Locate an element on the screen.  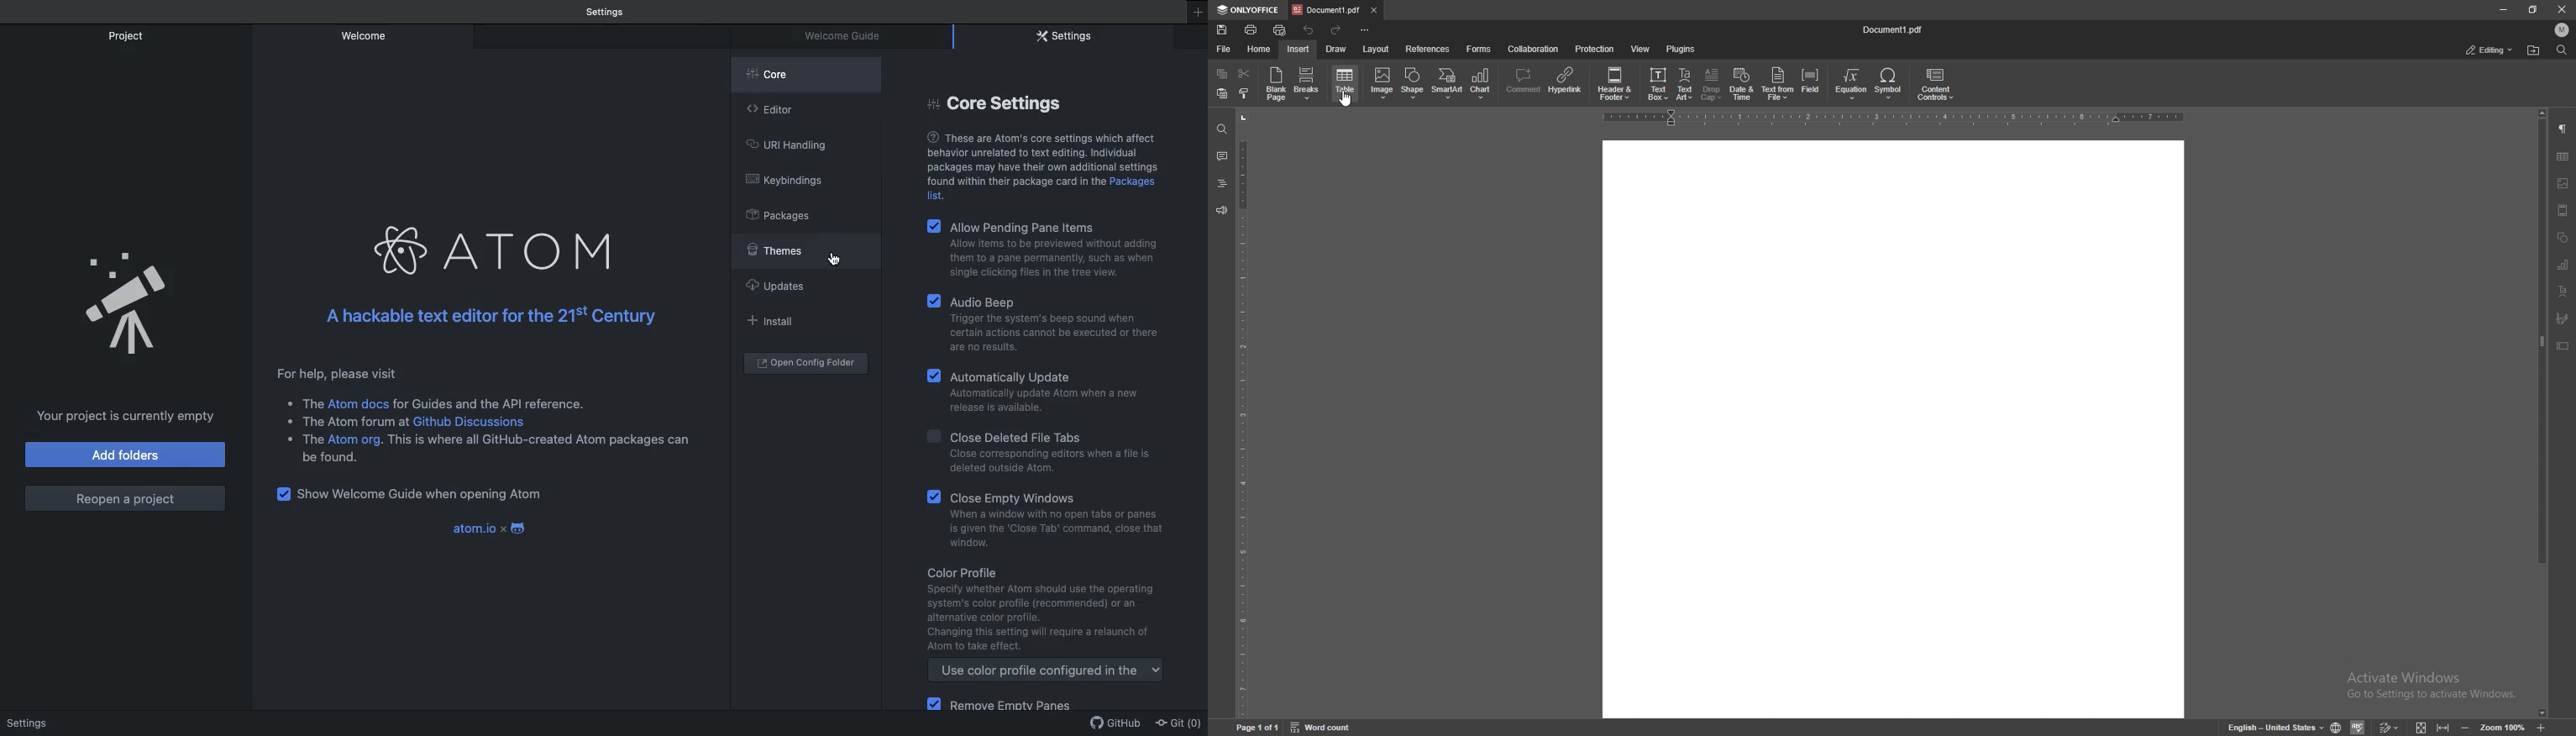
Close corresponding editors when a file is
deleted outside Atom. is located at coordinates (1048, 465).